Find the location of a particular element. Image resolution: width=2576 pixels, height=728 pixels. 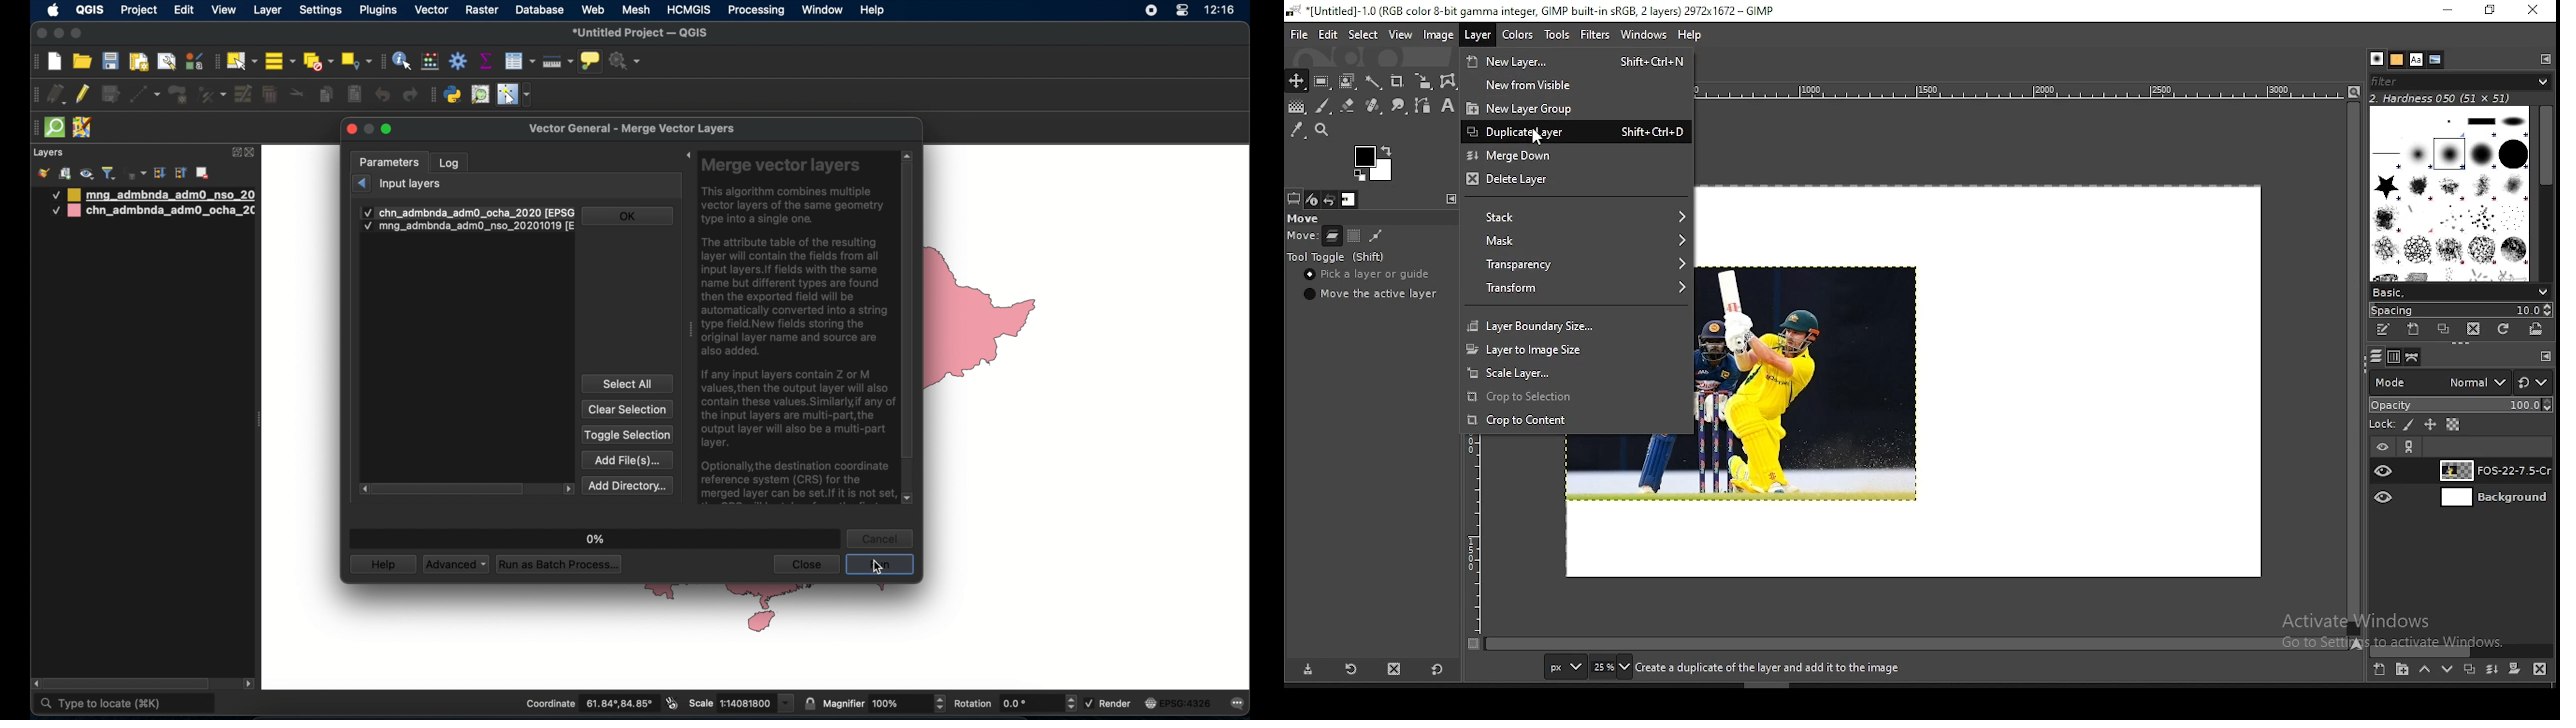

layer  is located at coordinates (2491, 470).